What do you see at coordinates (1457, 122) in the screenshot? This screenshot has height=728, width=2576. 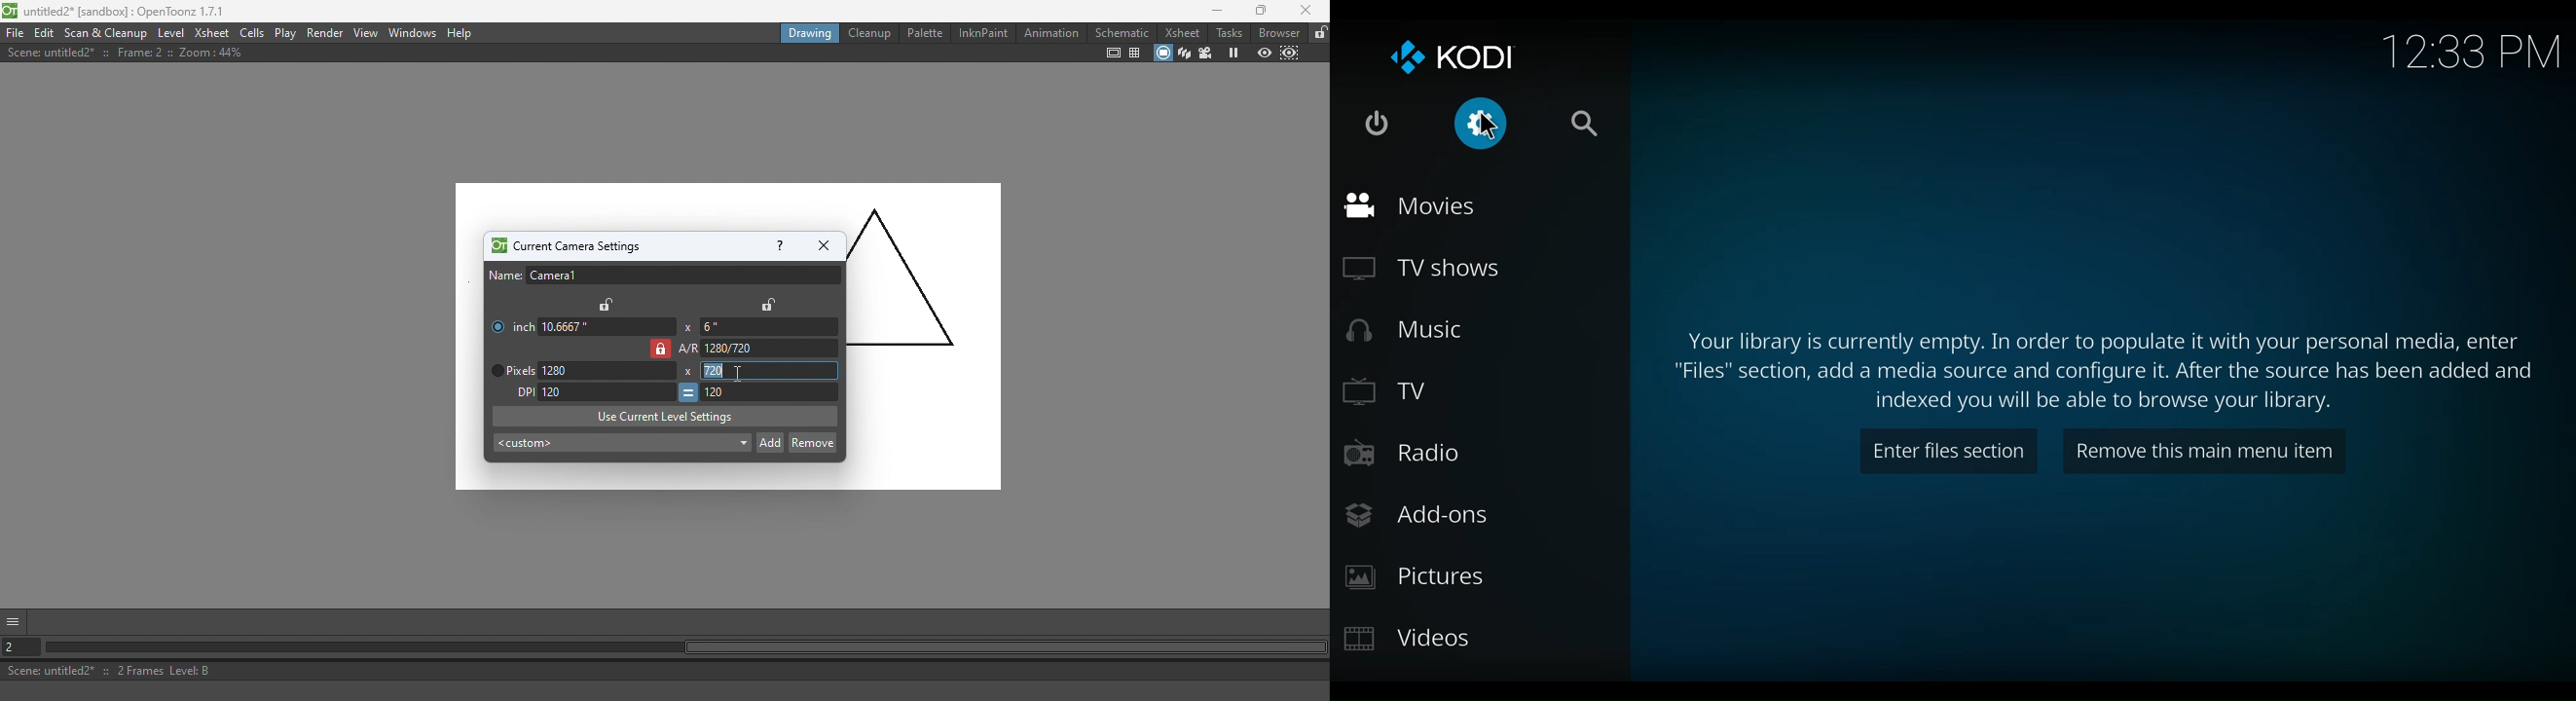 I see `Settings` at bounding box center [1457, 122].